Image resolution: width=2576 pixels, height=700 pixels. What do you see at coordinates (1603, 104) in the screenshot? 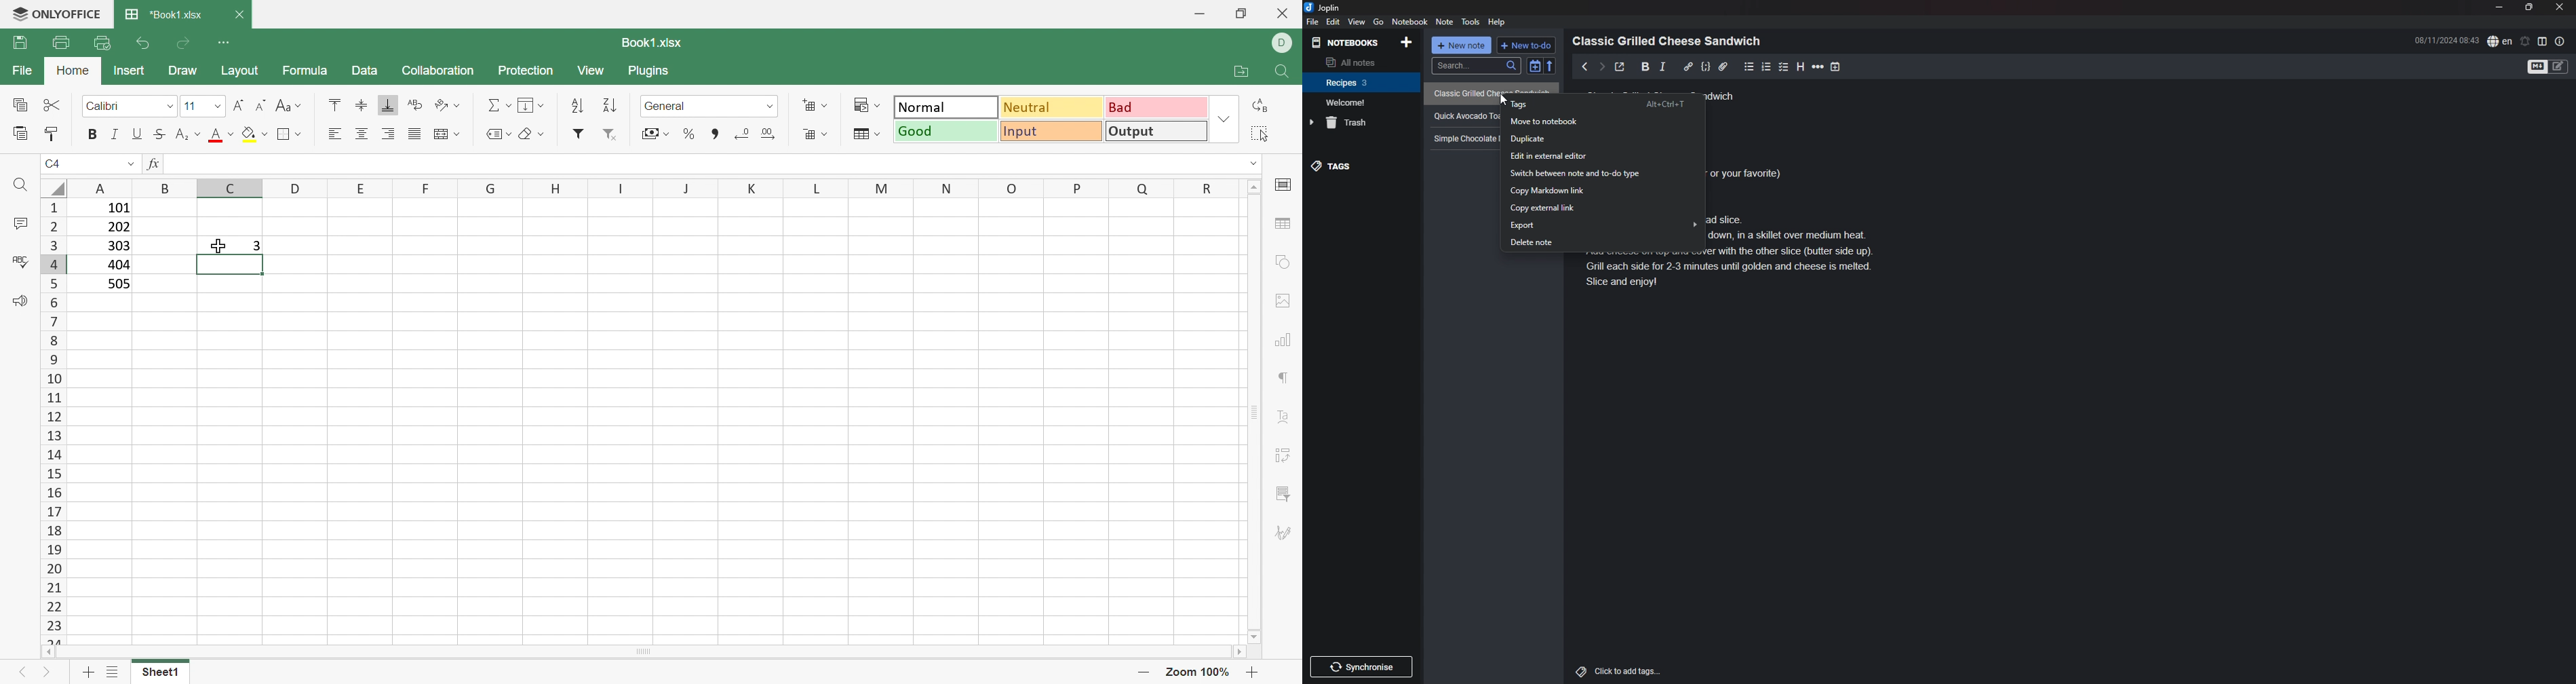
I see `tags` at bounding box center [1603, 104].